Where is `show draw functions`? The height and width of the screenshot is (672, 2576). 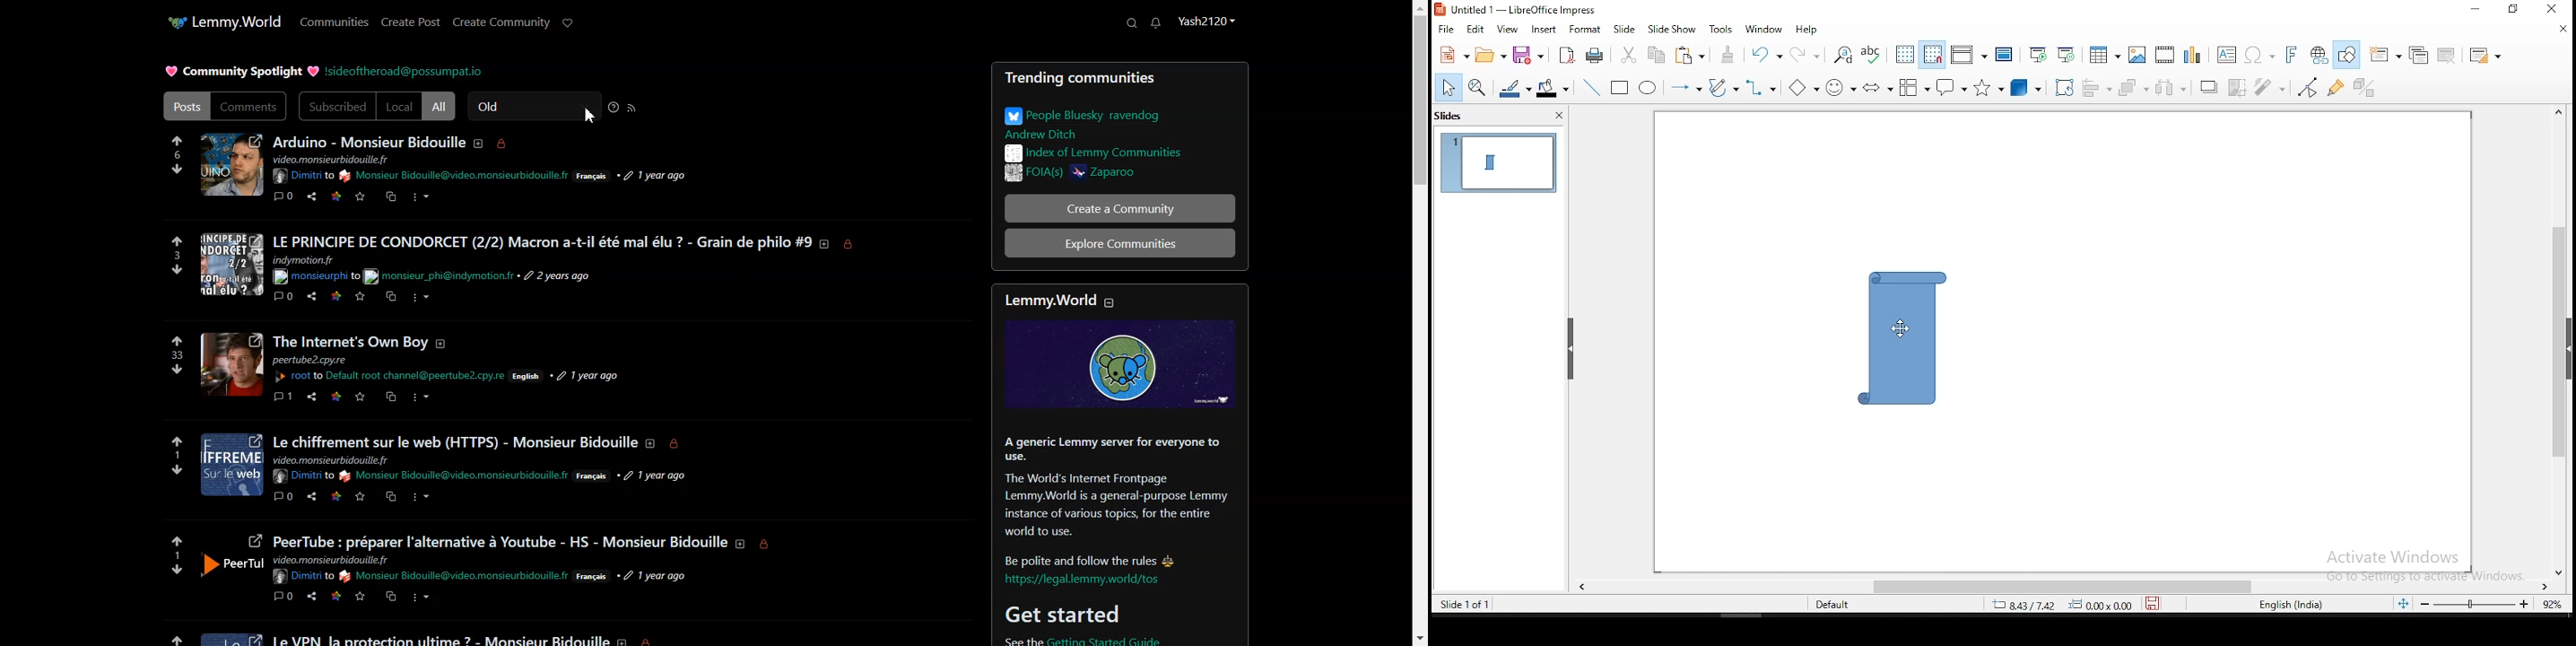 show draw functions is located at coordinates (2349, 55).